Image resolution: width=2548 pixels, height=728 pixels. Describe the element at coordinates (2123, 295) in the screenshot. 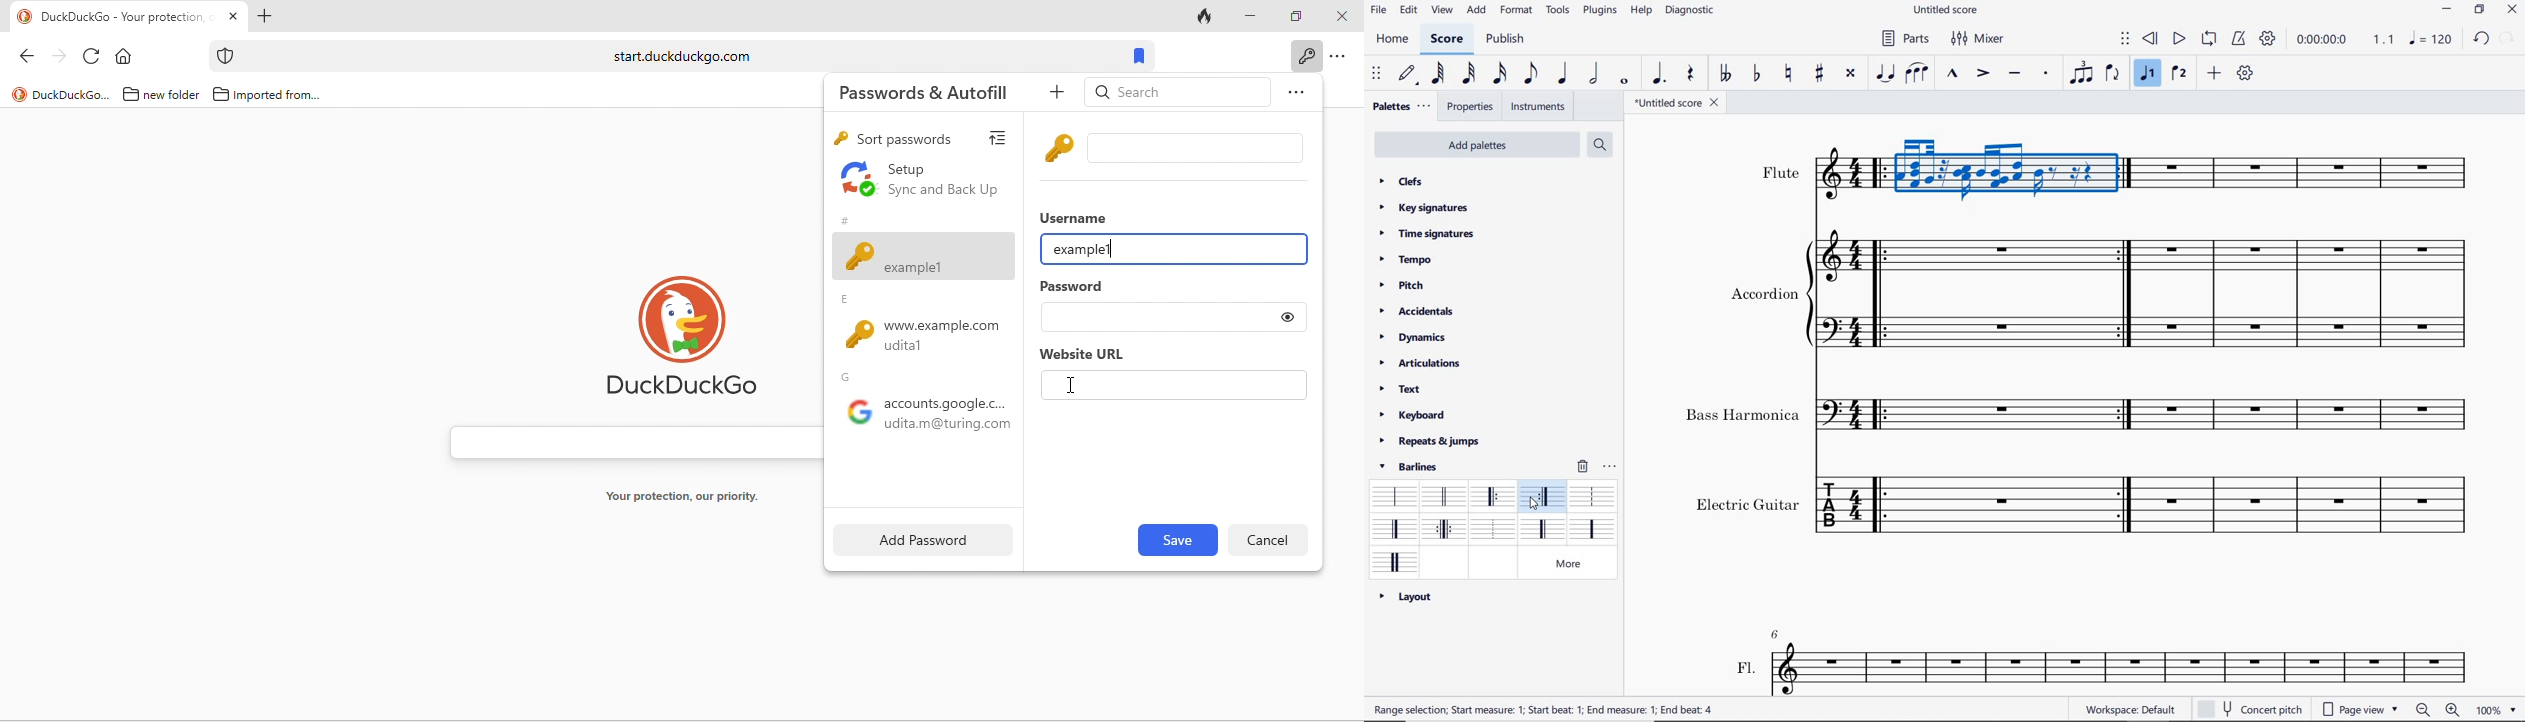

I see `right (end) repeat sign added` at that location.